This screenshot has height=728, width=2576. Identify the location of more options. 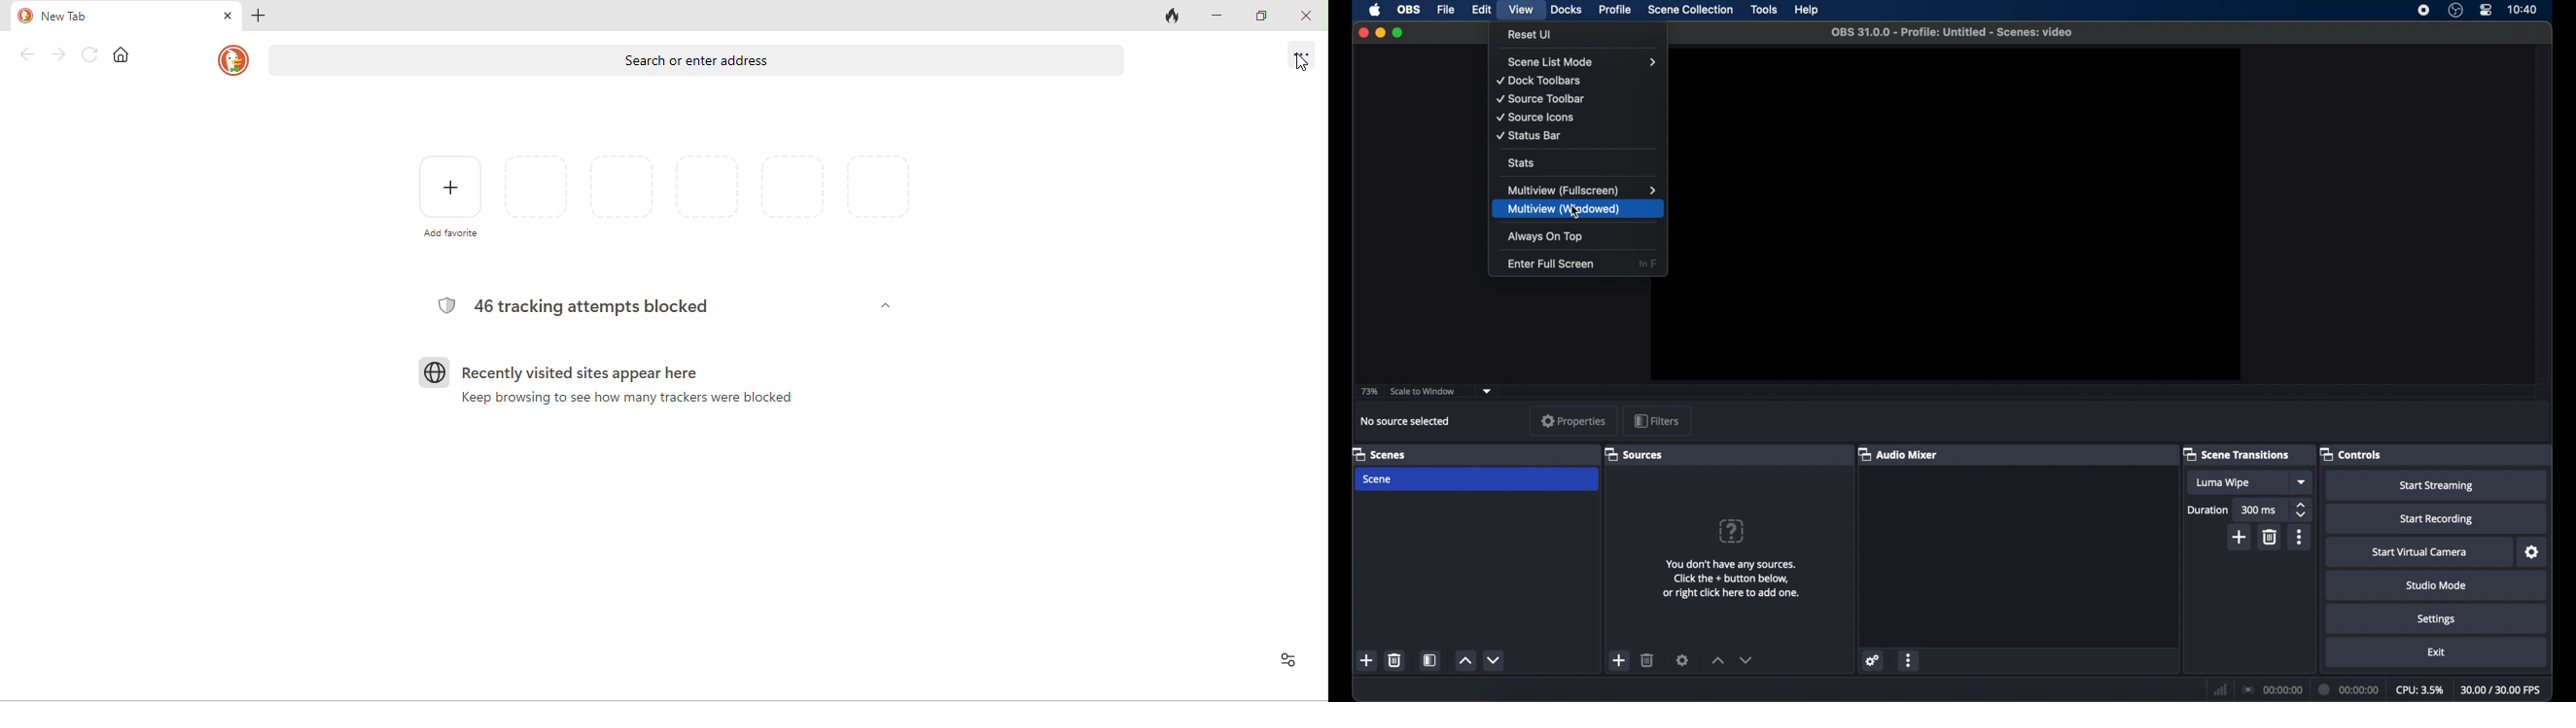
(1910, 660).